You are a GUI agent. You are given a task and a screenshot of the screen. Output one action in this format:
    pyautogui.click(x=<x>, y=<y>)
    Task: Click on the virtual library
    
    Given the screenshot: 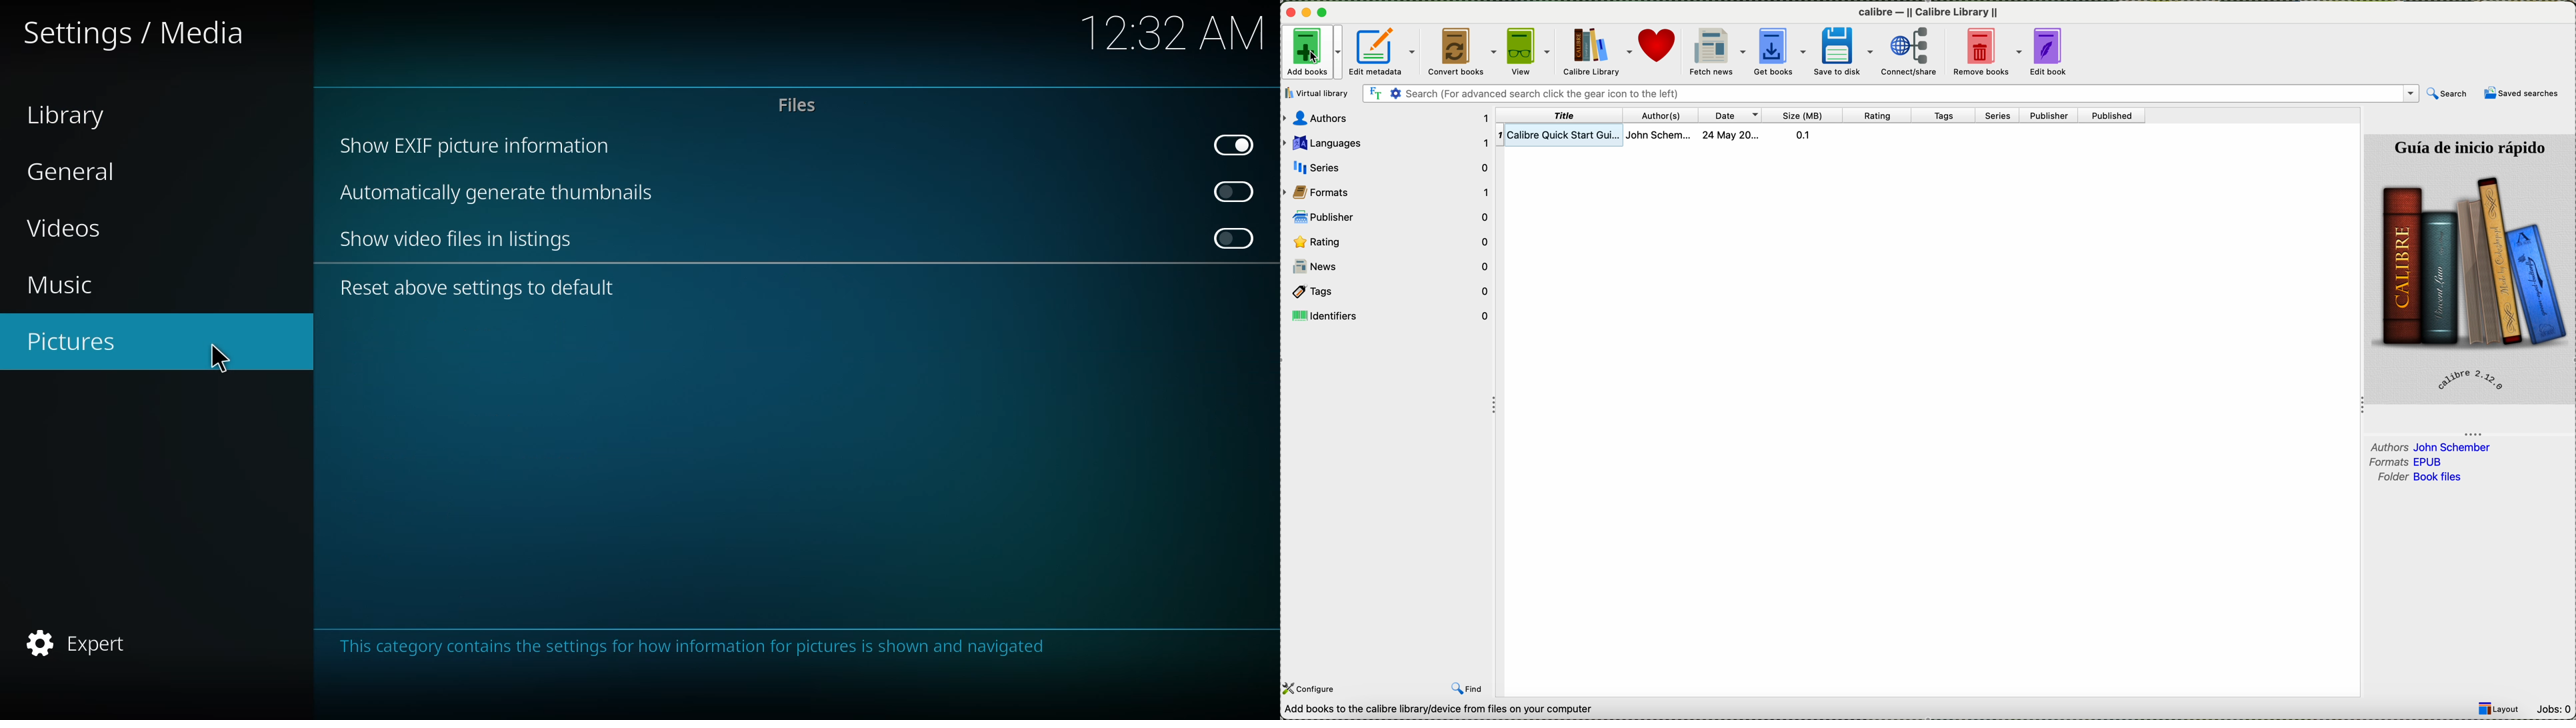 What is the action you would take?
    pyautogui.click(x=1317, y=94)
    